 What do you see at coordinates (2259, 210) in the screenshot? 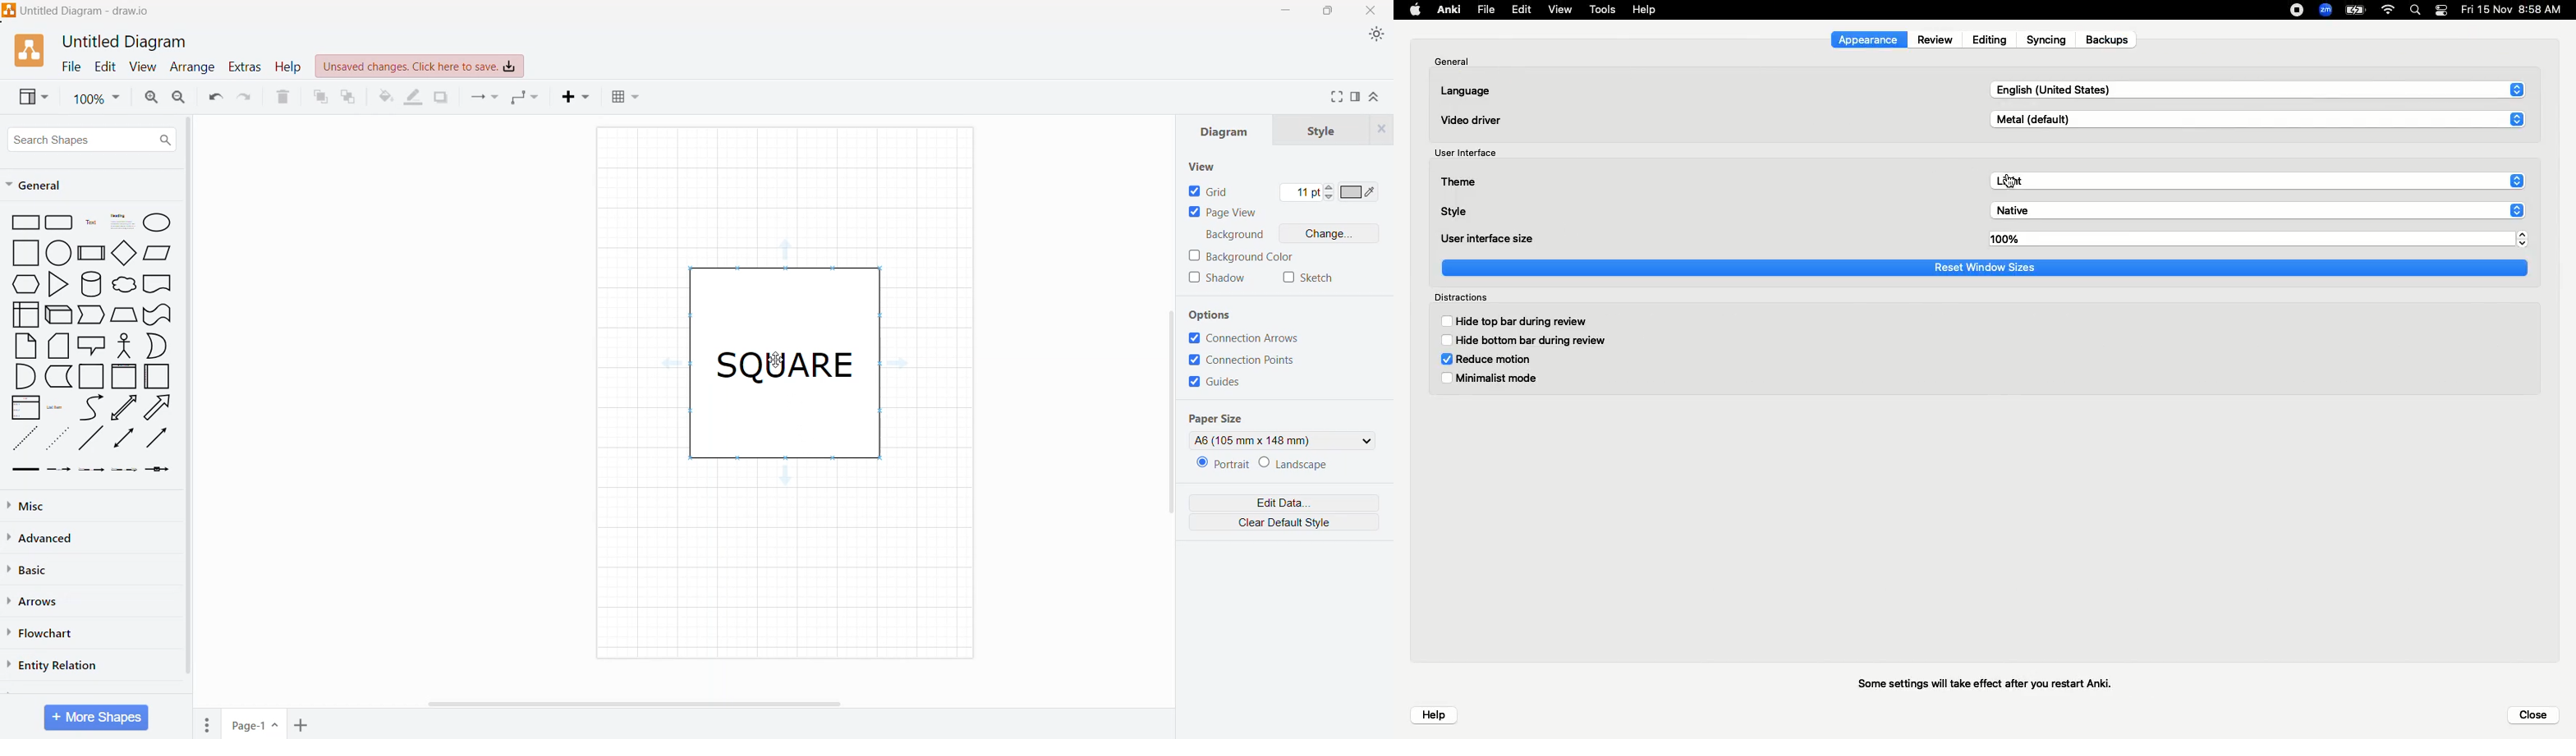
I see `Native` at bounding box center [2259, 210].